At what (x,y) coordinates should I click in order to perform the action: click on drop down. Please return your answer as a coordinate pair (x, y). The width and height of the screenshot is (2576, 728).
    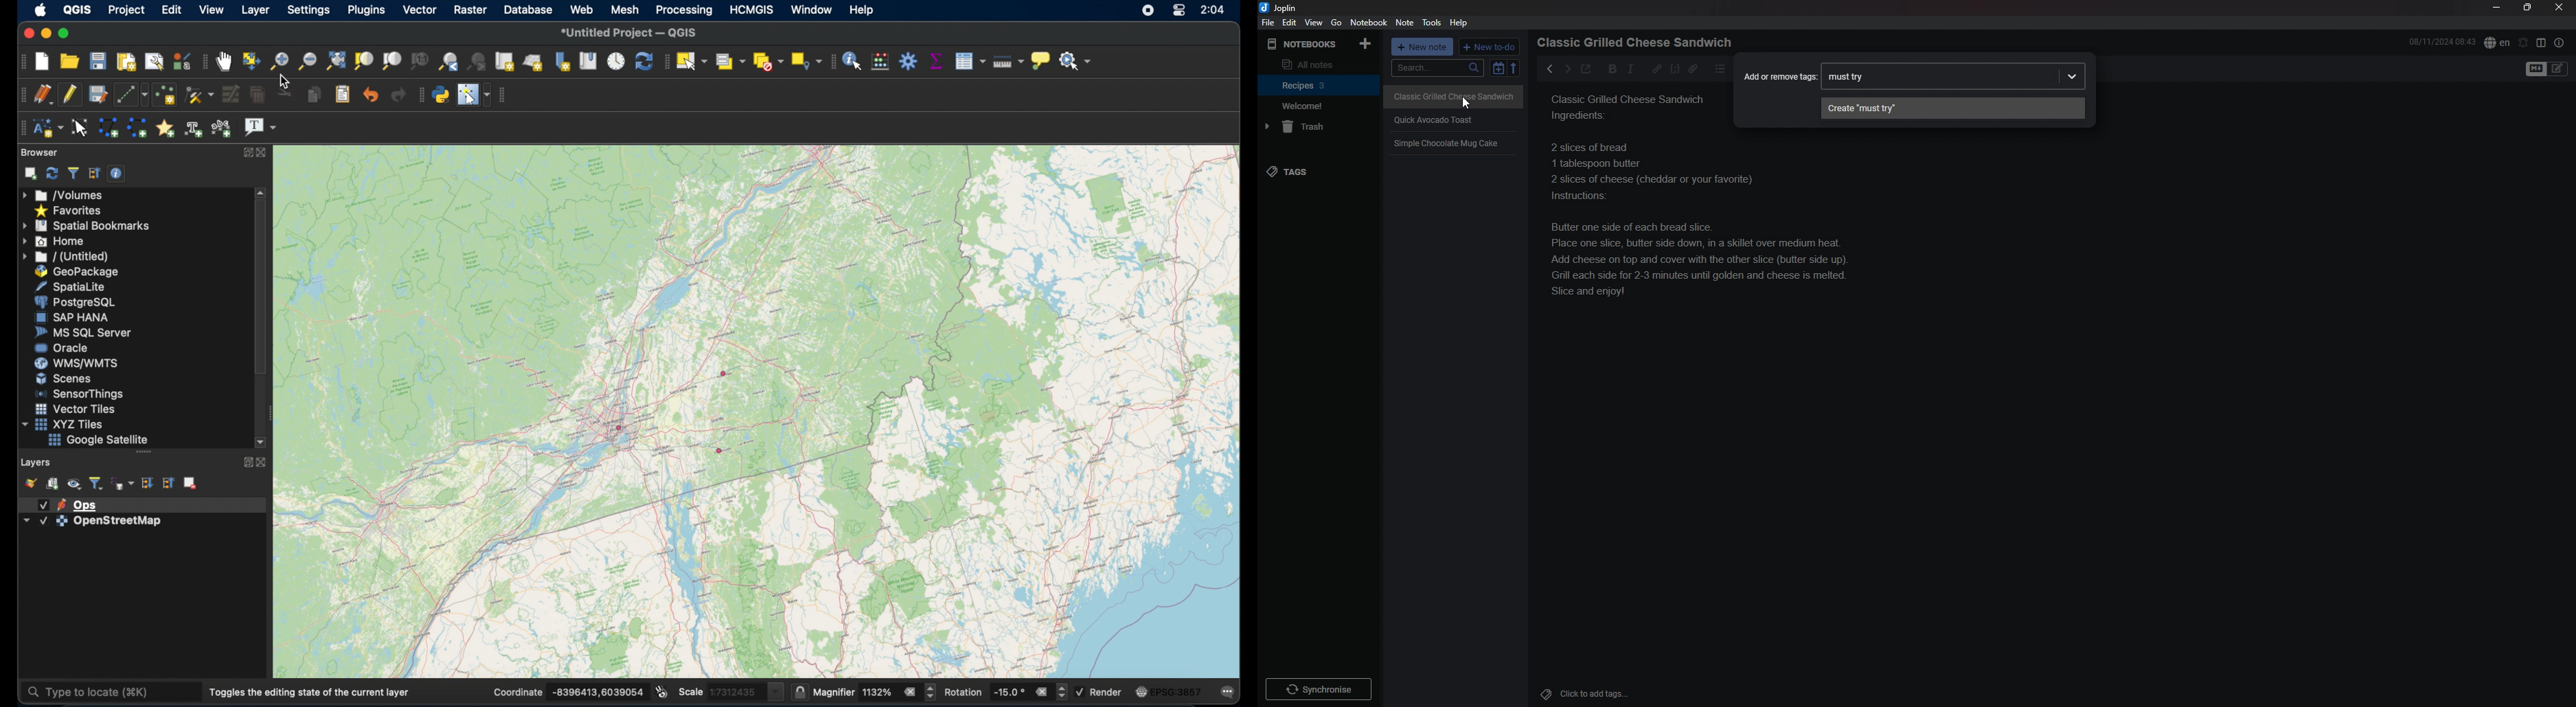
    Looking at the image, I should click on (2072, 78).